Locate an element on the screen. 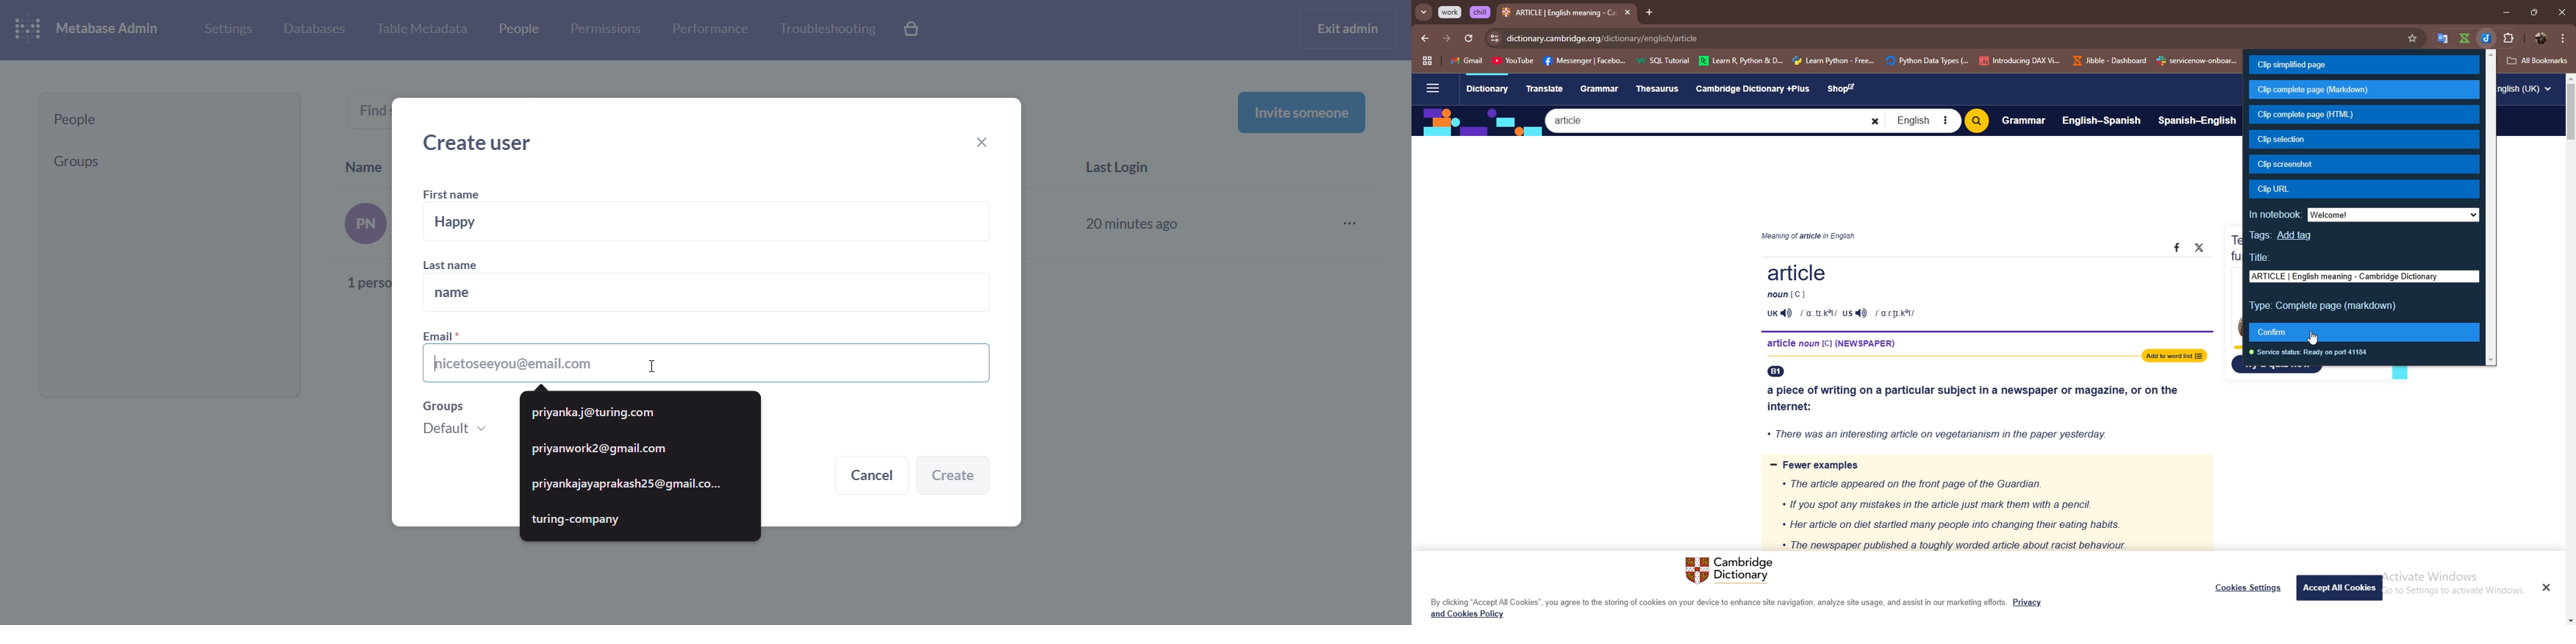 The width and height of the screenshot is (2576, 644).  Cambridge Dictionary is located at coordinates (1732, 572).